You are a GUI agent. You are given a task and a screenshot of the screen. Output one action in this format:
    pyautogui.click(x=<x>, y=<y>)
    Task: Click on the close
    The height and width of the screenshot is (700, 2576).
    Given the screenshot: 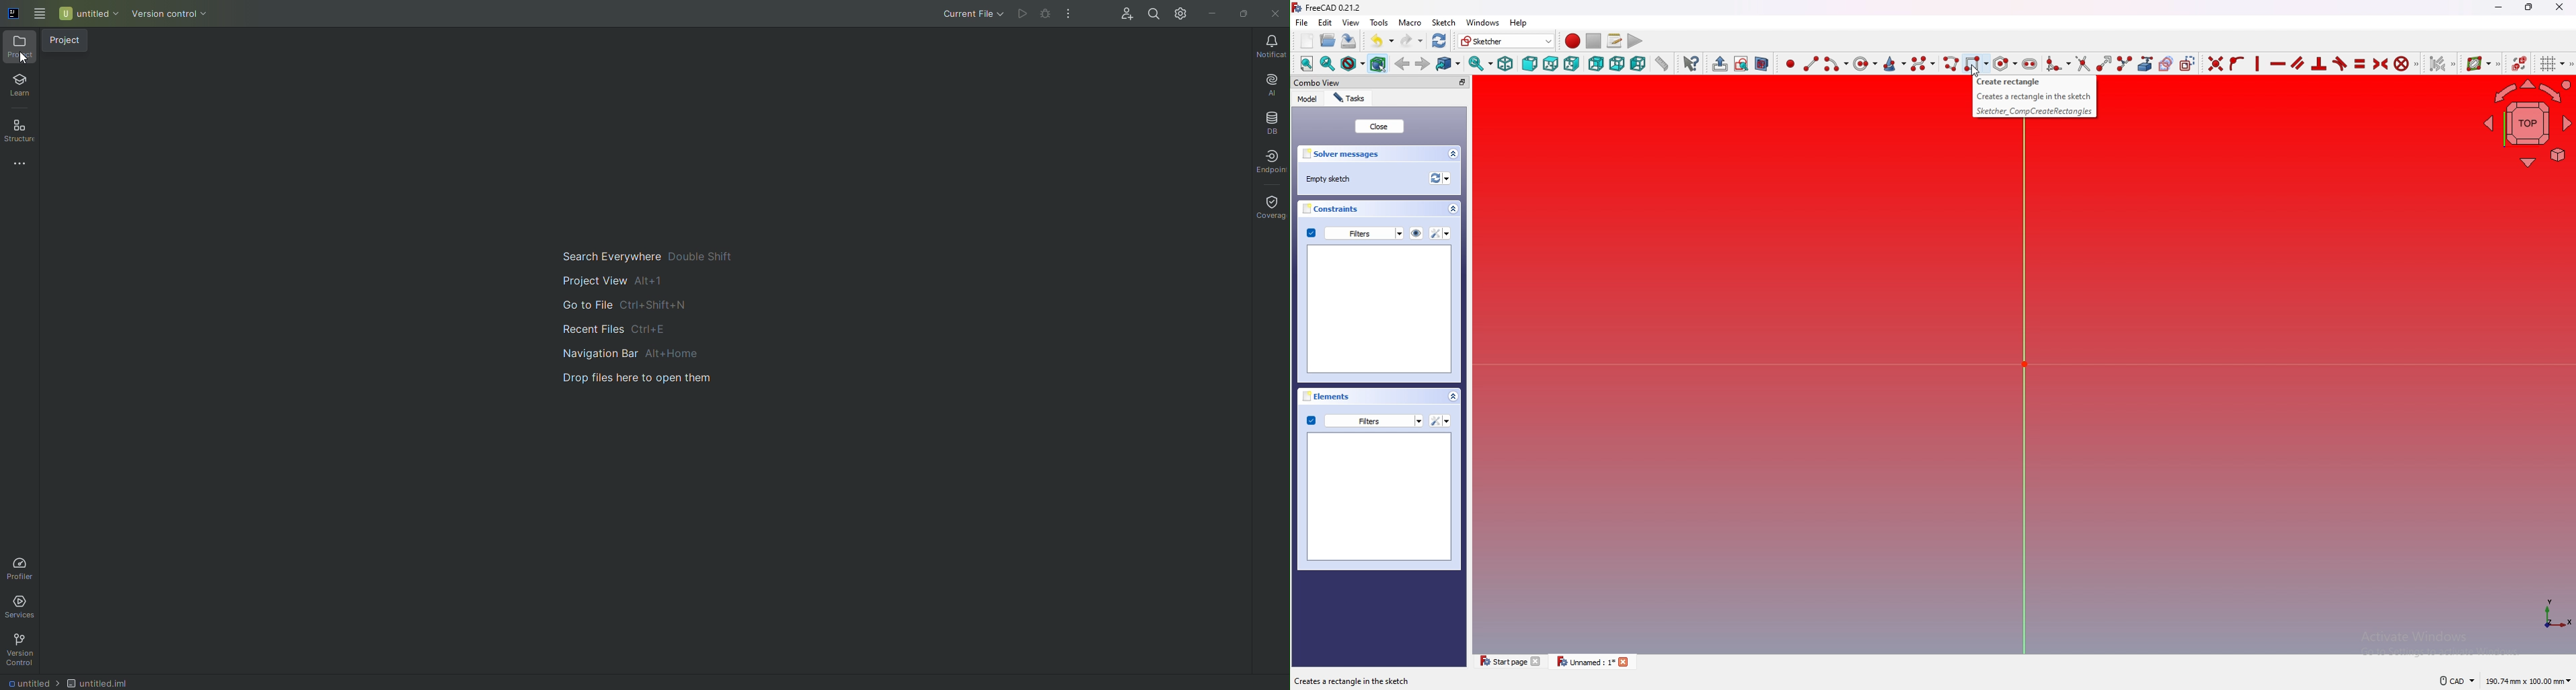 What is the action you would take?
    pyautogui.click(x=2557, y=7)
    